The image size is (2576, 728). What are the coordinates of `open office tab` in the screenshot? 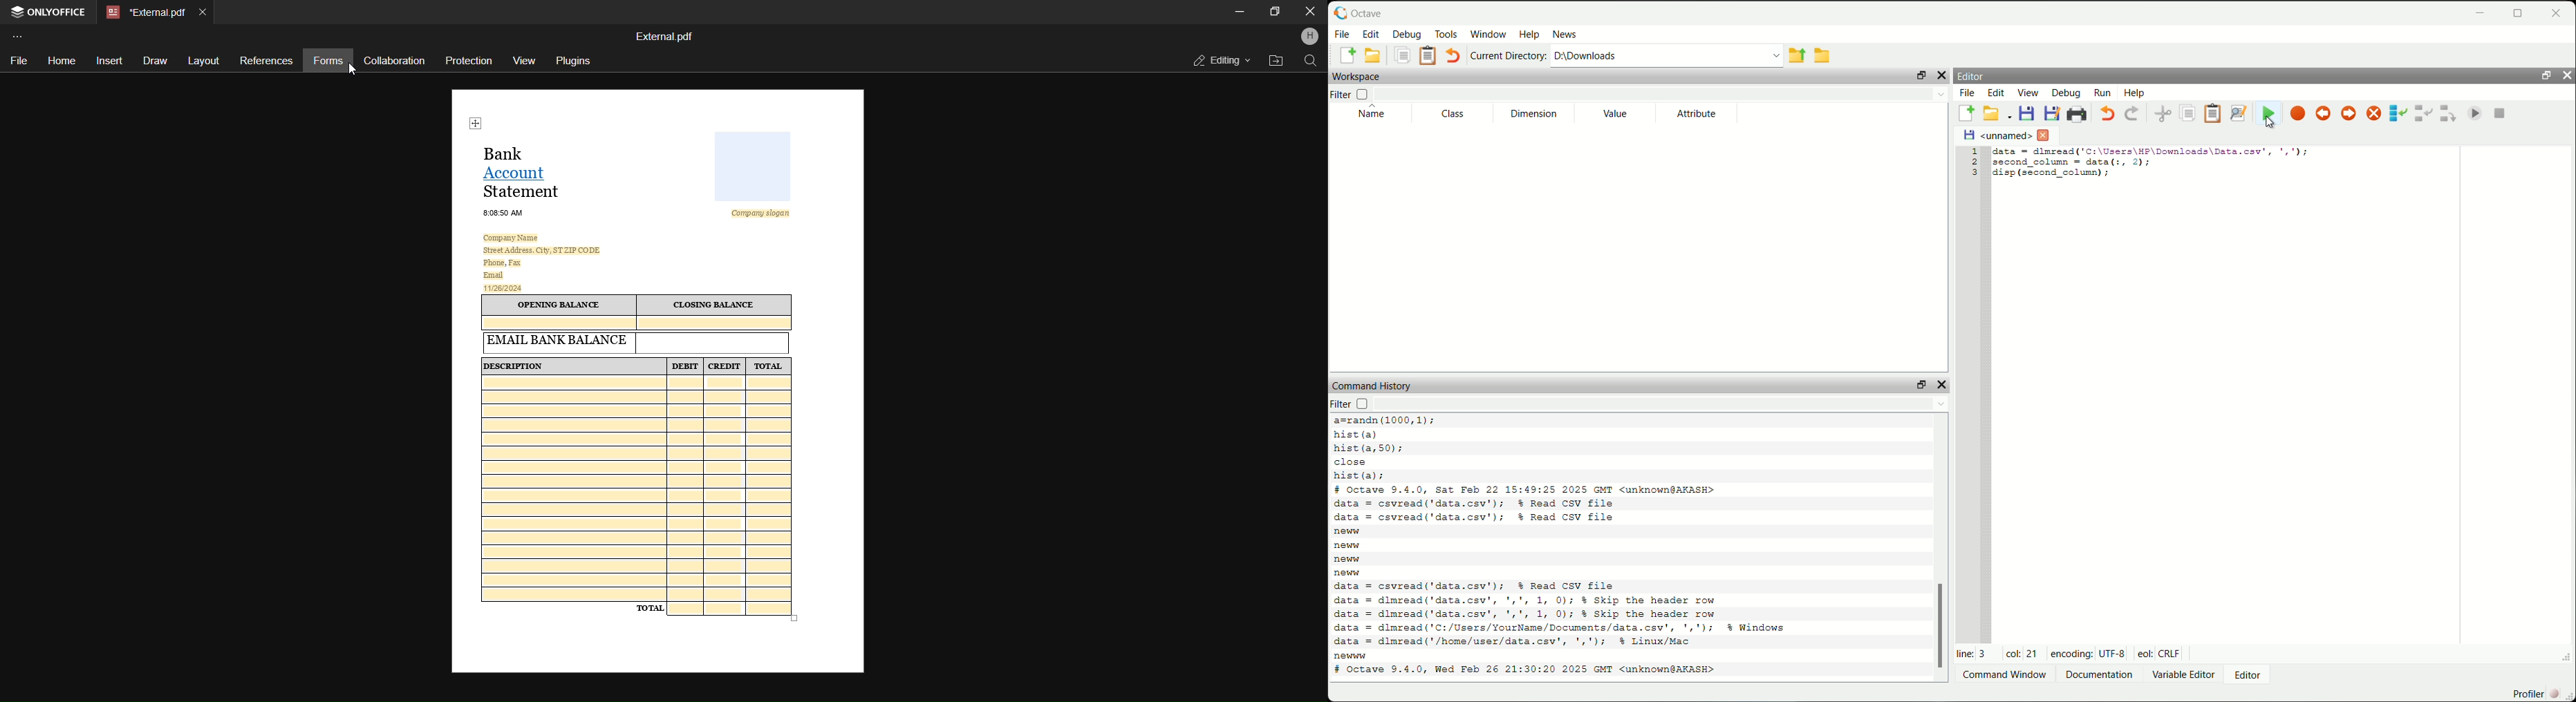 It's located at (52, 14).